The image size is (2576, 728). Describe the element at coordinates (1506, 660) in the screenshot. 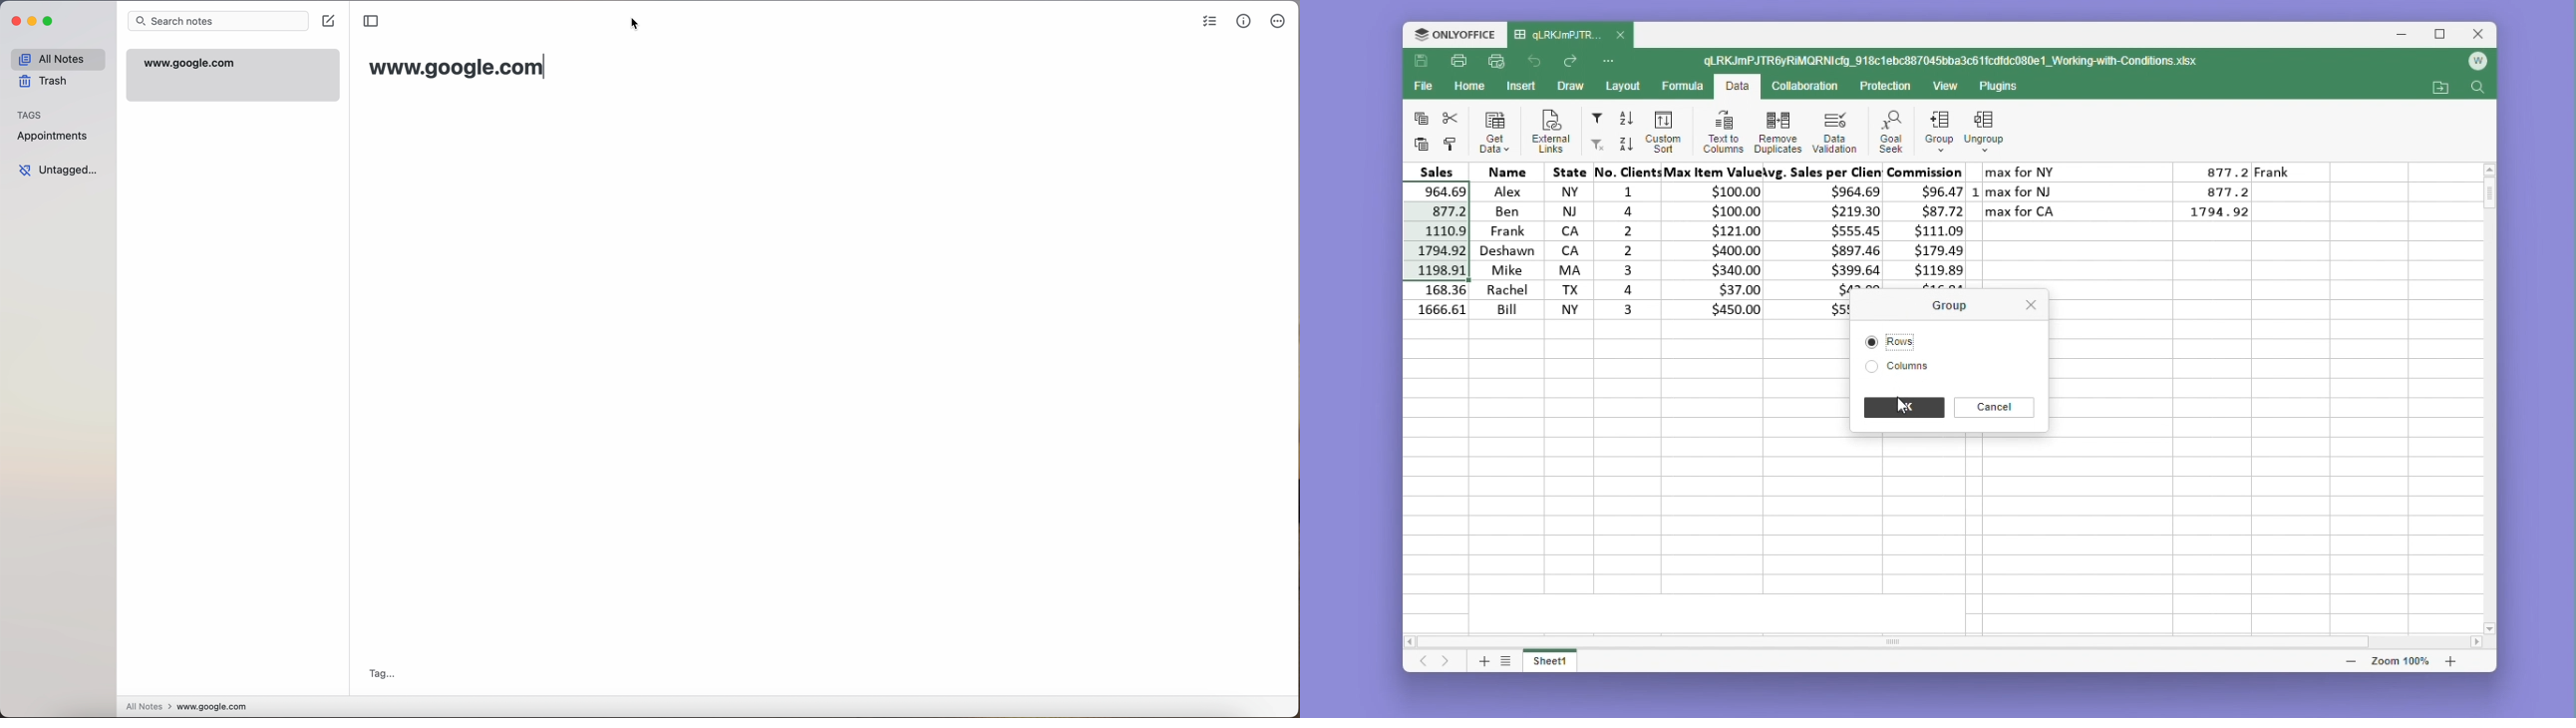

I see `list sheets` at that location.